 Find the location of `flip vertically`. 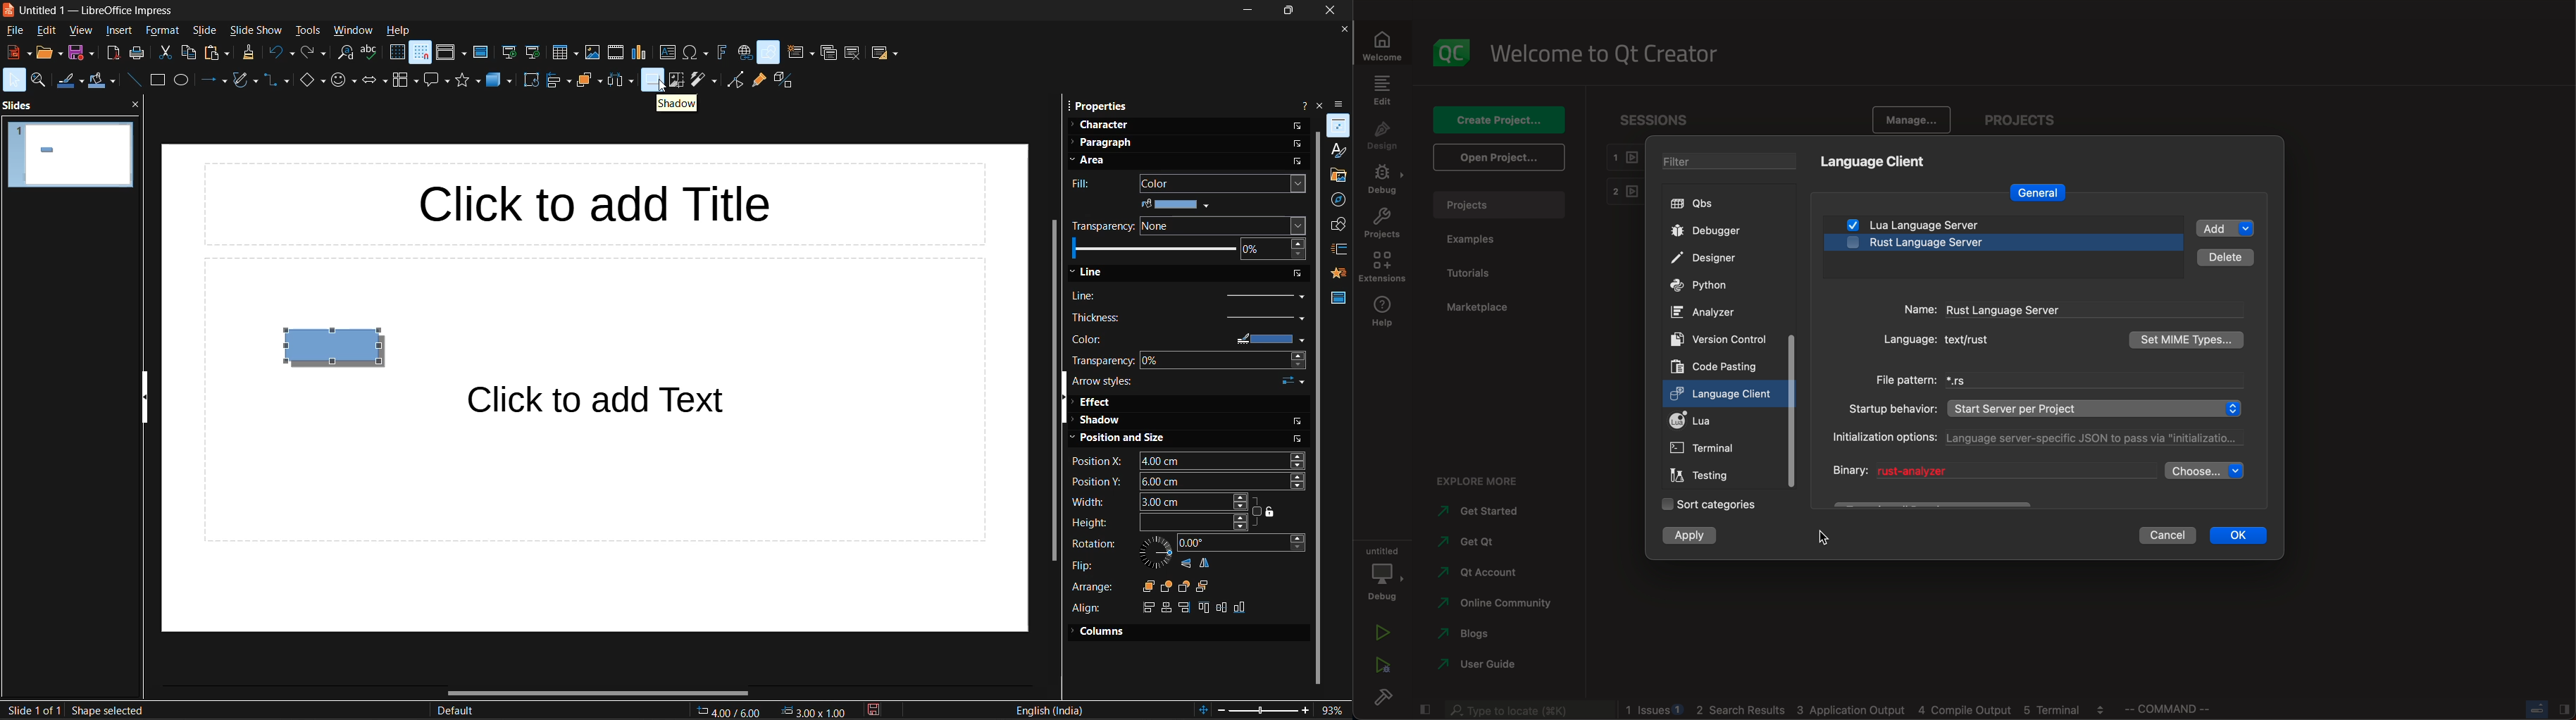

flip vertically is located at coordinates (1183, 564).